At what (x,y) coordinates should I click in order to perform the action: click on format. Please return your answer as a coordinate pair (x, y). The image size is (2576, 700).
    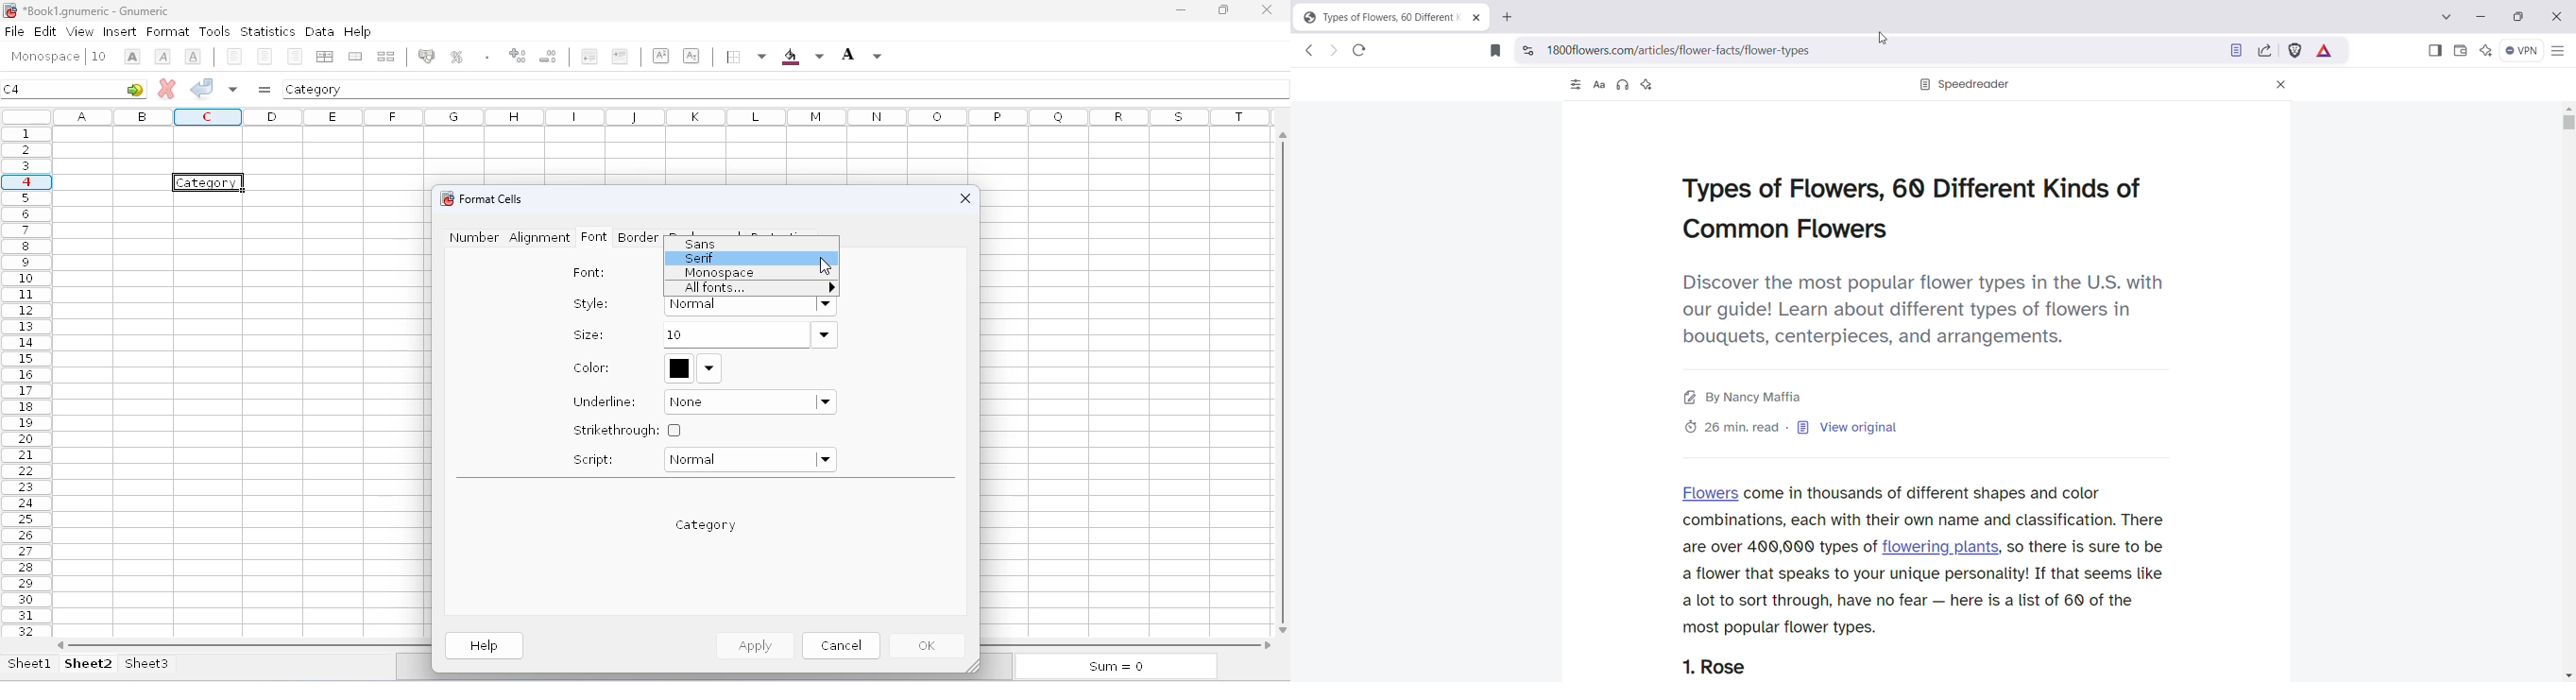
    Looking at the image, I should click on (168, 32).